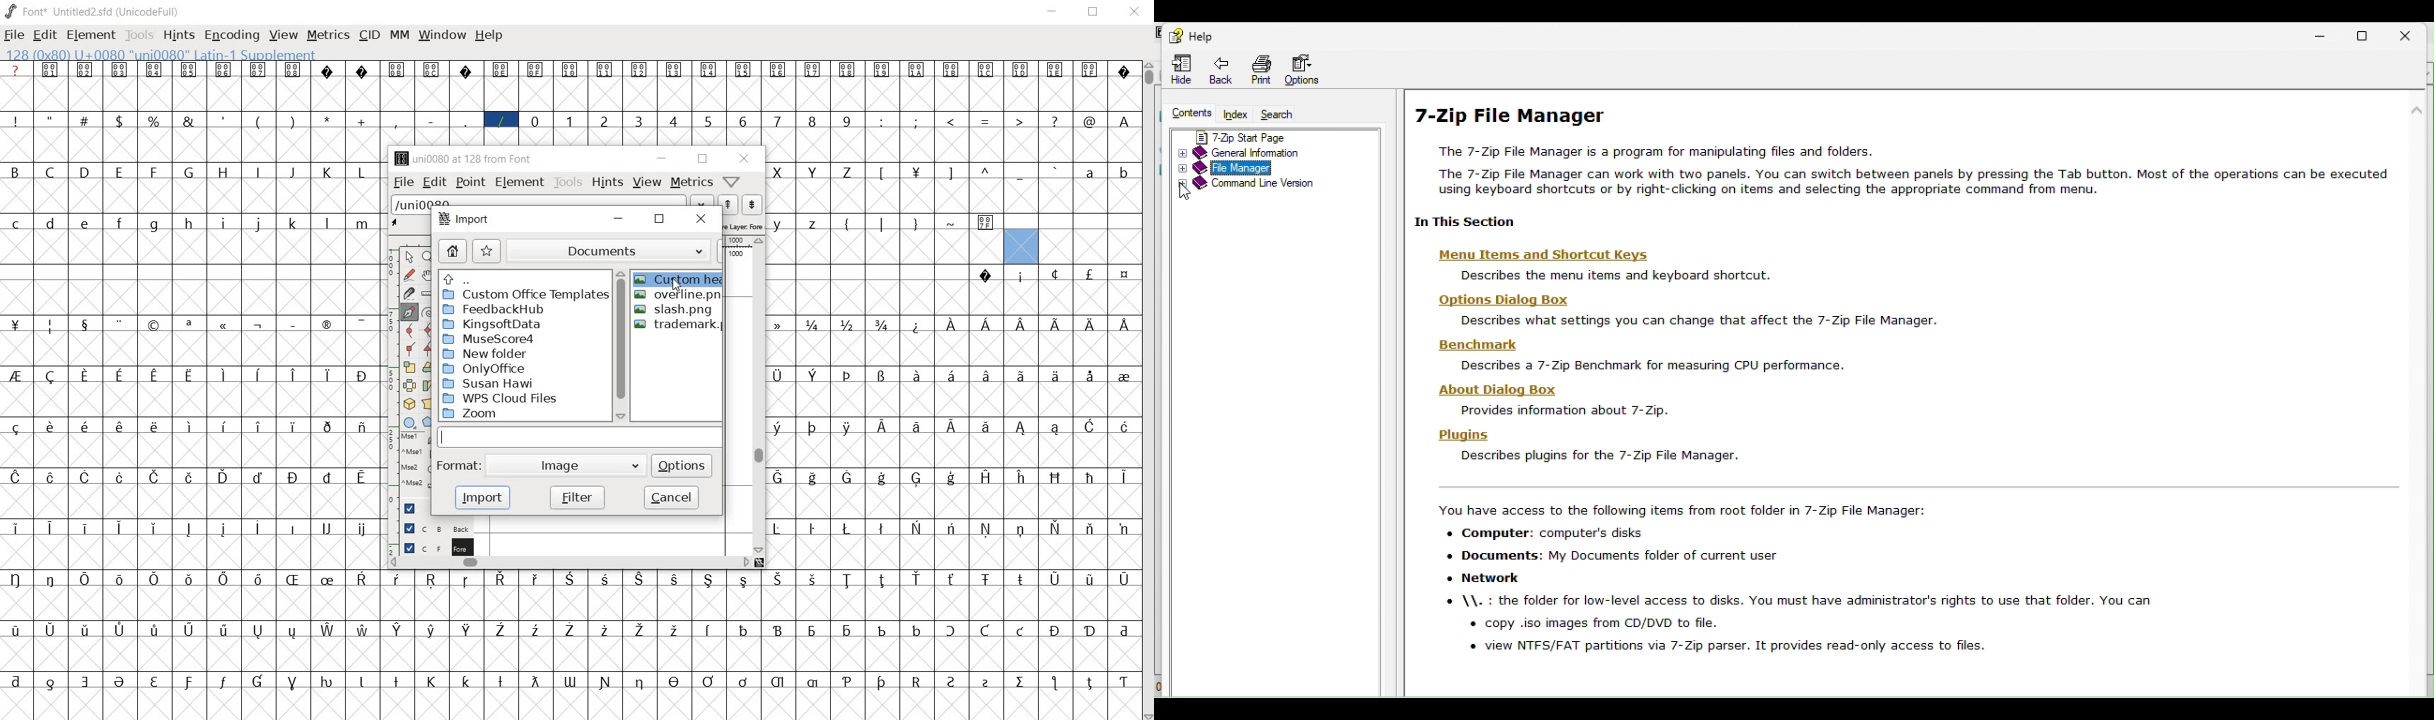 This screenshot has width=2436, height=728. Describe the element at coordinates (362, 71) in the screenshot. I see `glyph` at that location.